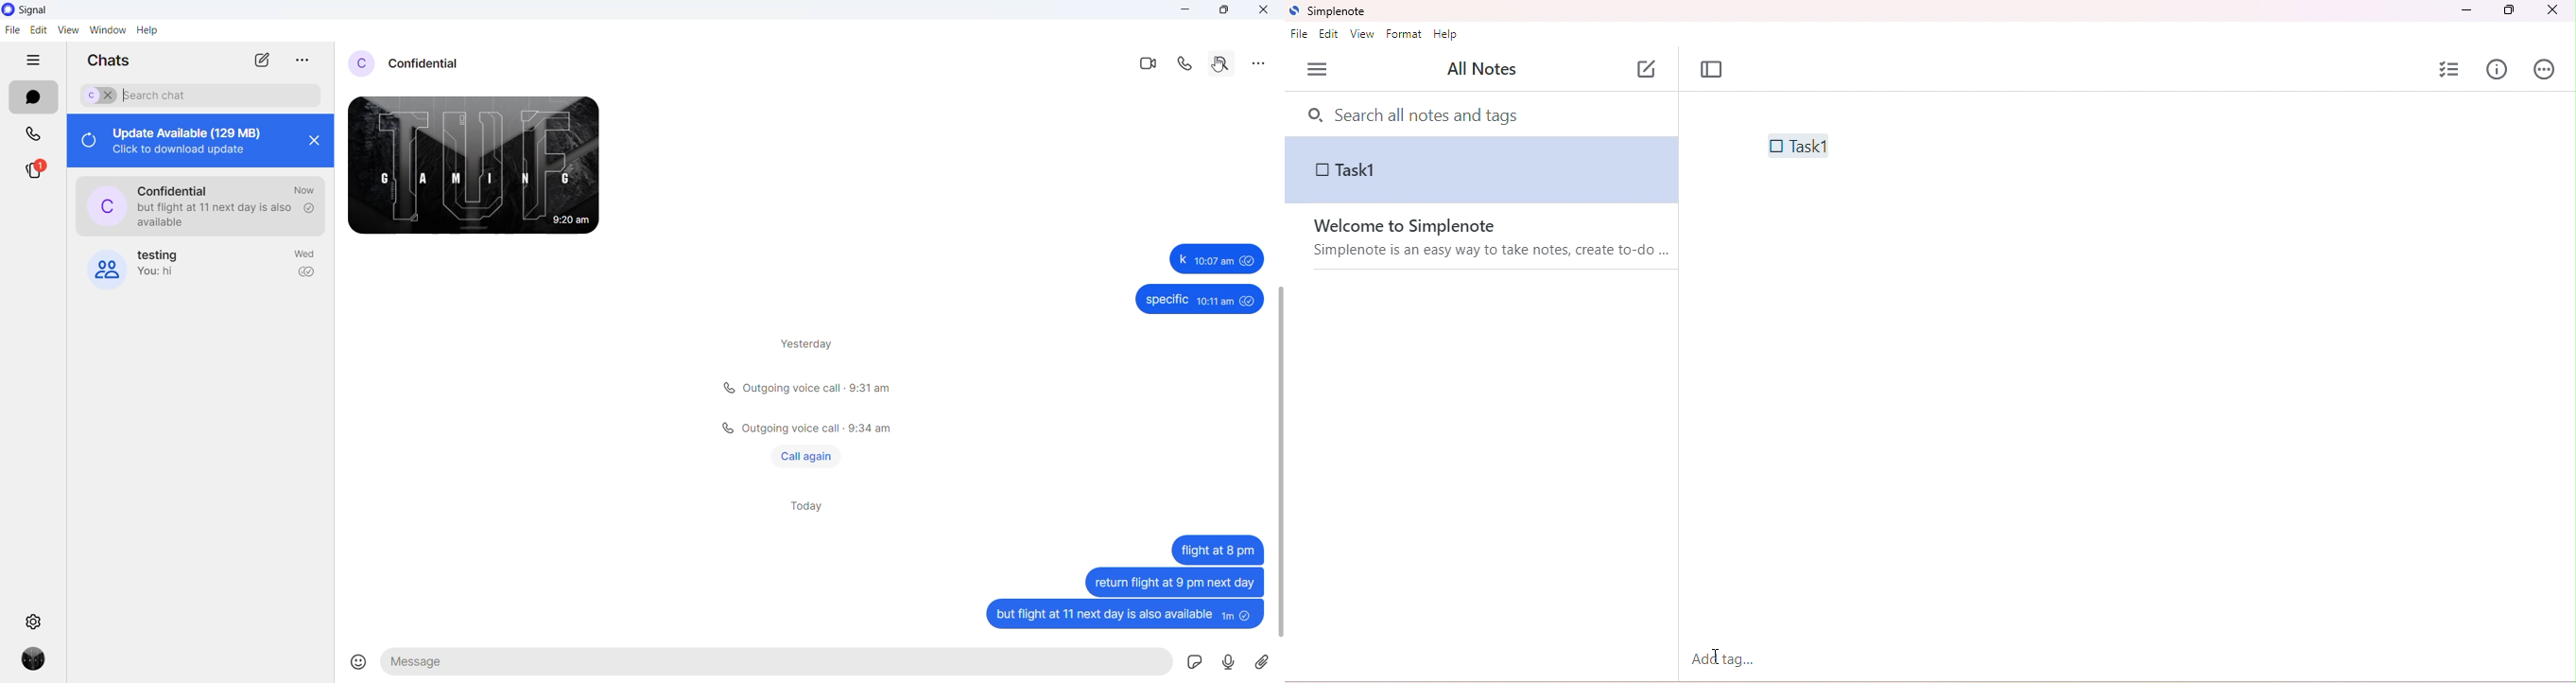 The height and width of the screenshot is (700, 2576). What do you see at coordinates (2551, 11) in the screenshot?
I see `close` at bounding box center [2551, 11].